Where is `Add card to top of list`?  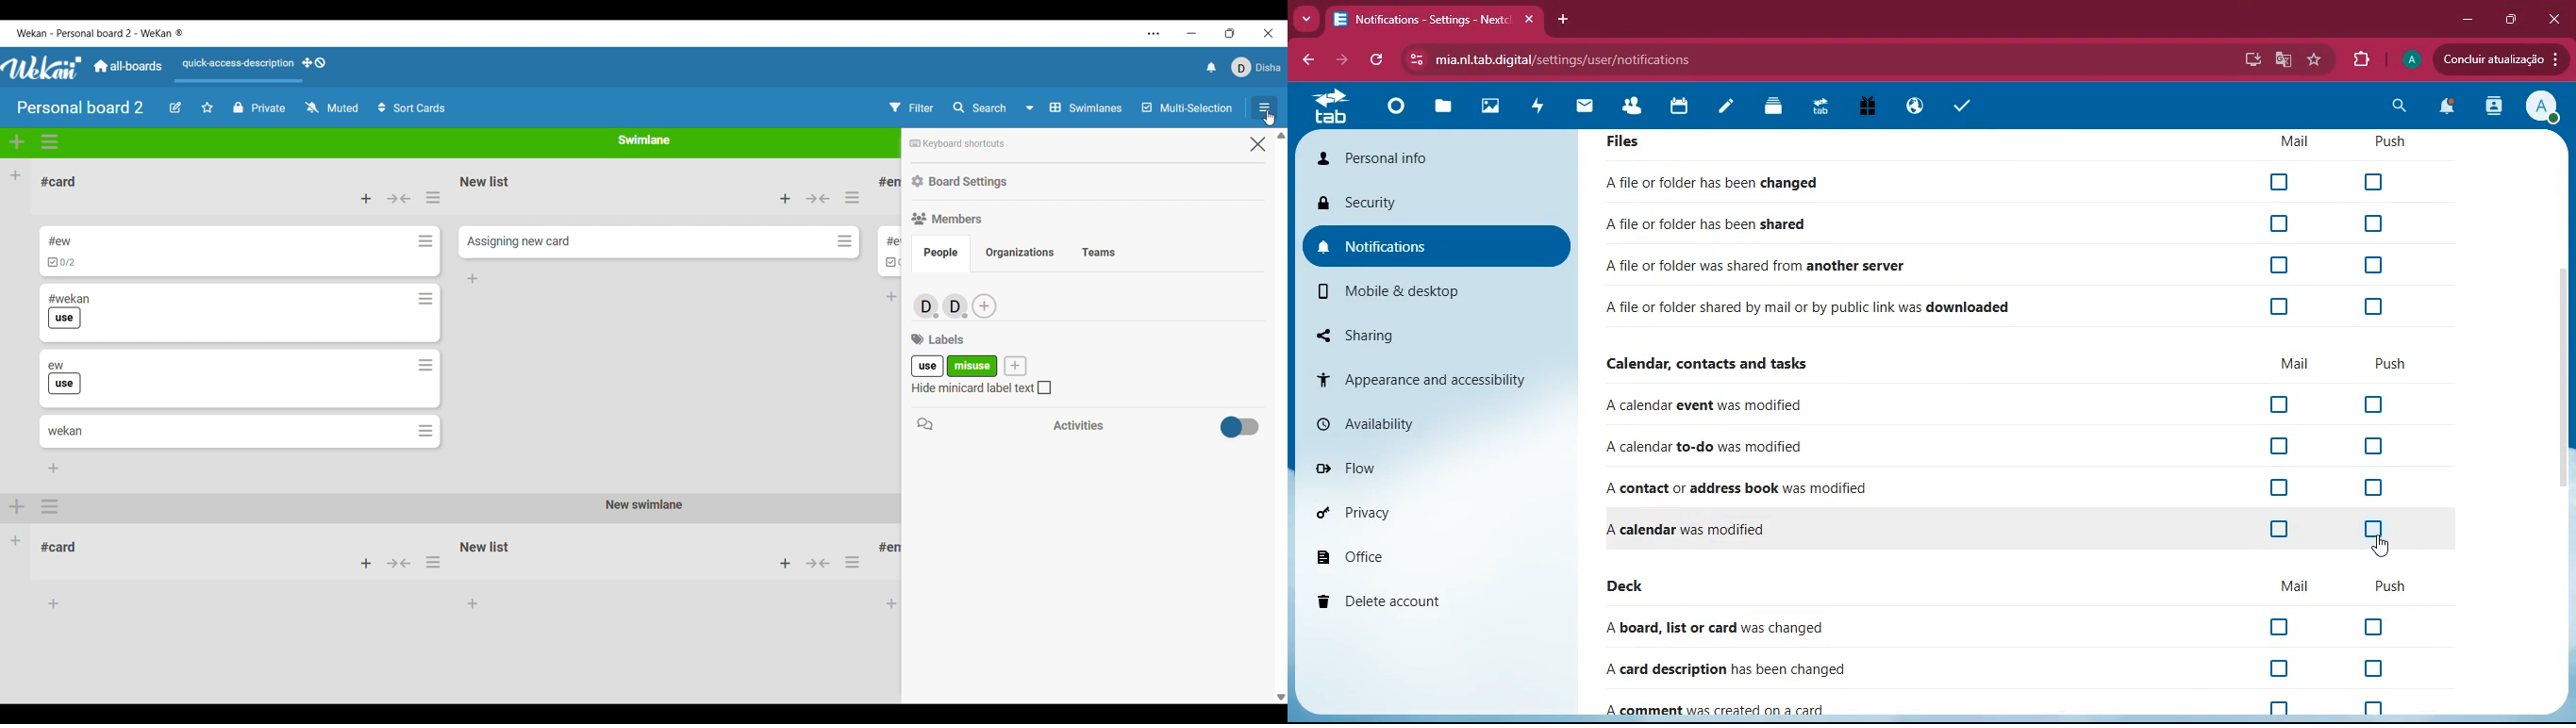 Add card to top of list is located at coordinates (366, 198).